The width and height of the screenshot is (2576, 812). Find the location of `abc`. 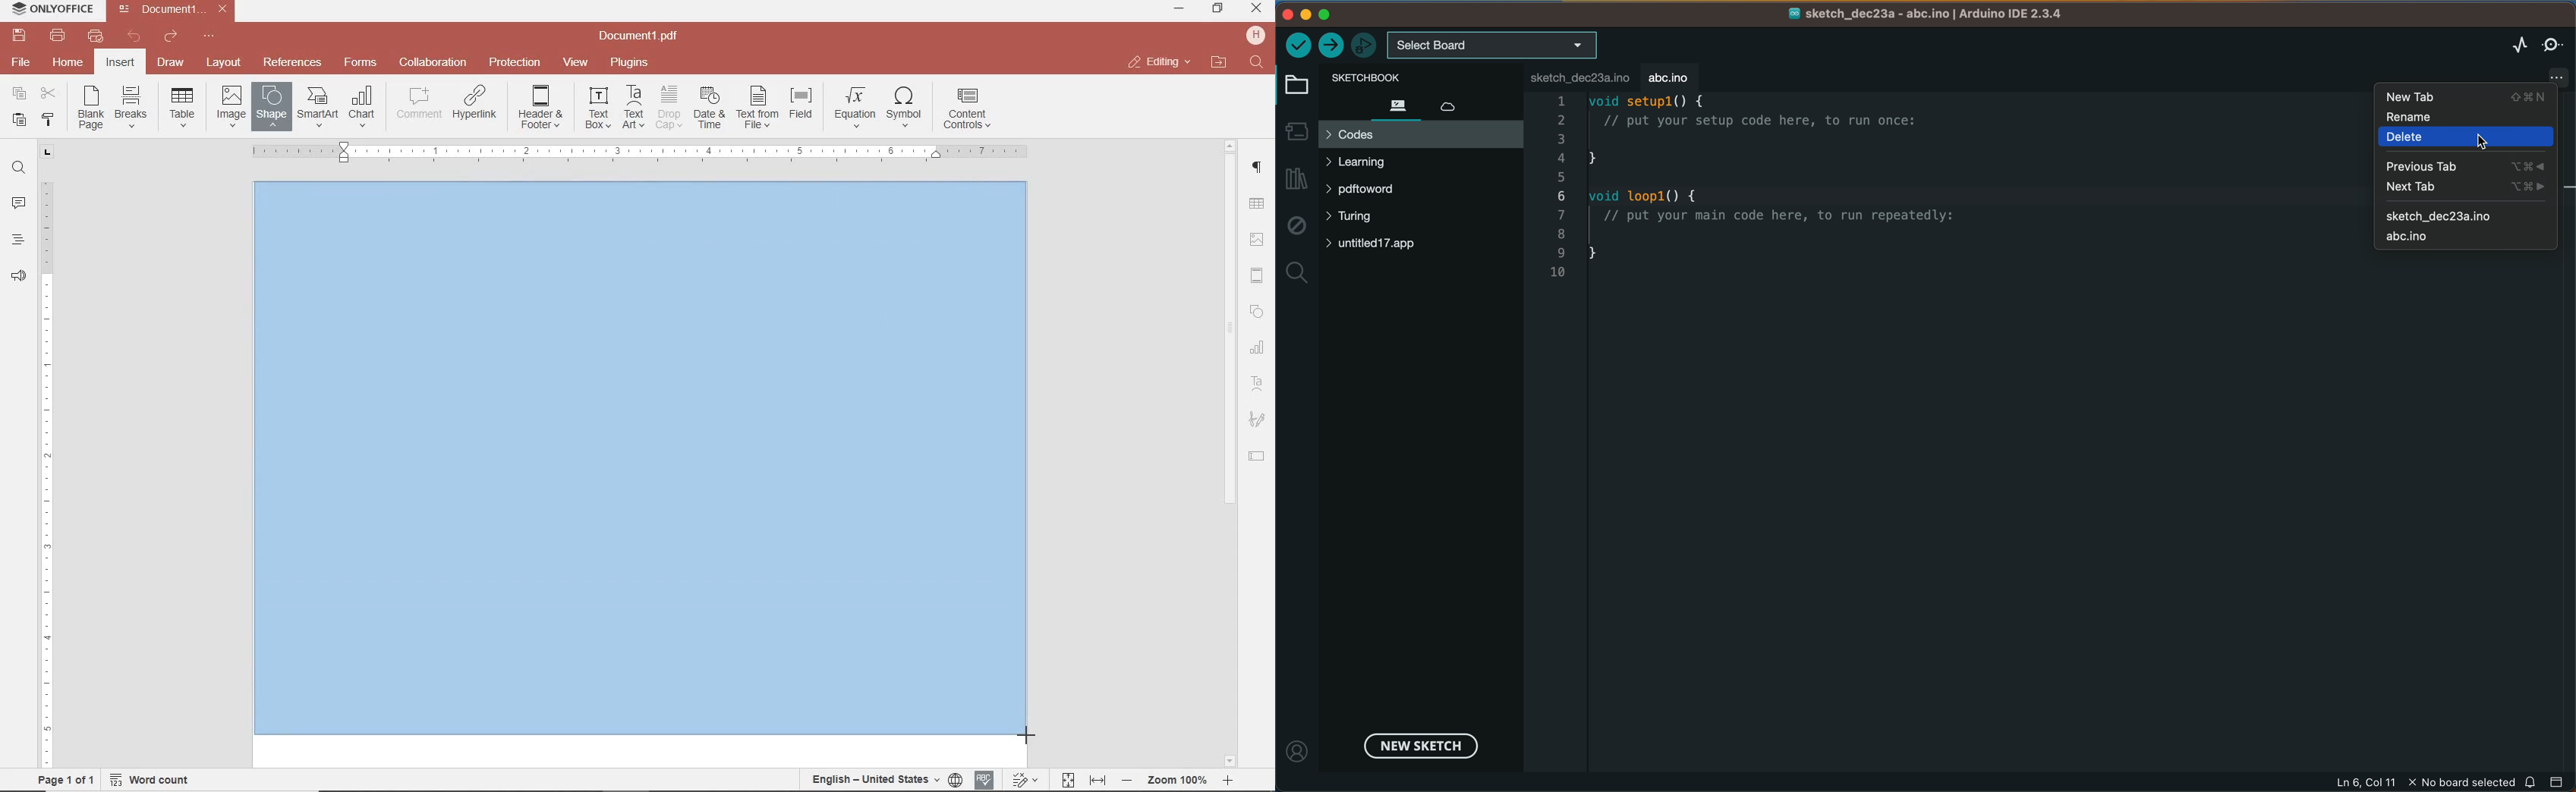

abc is located at coordinates (2459, 237).